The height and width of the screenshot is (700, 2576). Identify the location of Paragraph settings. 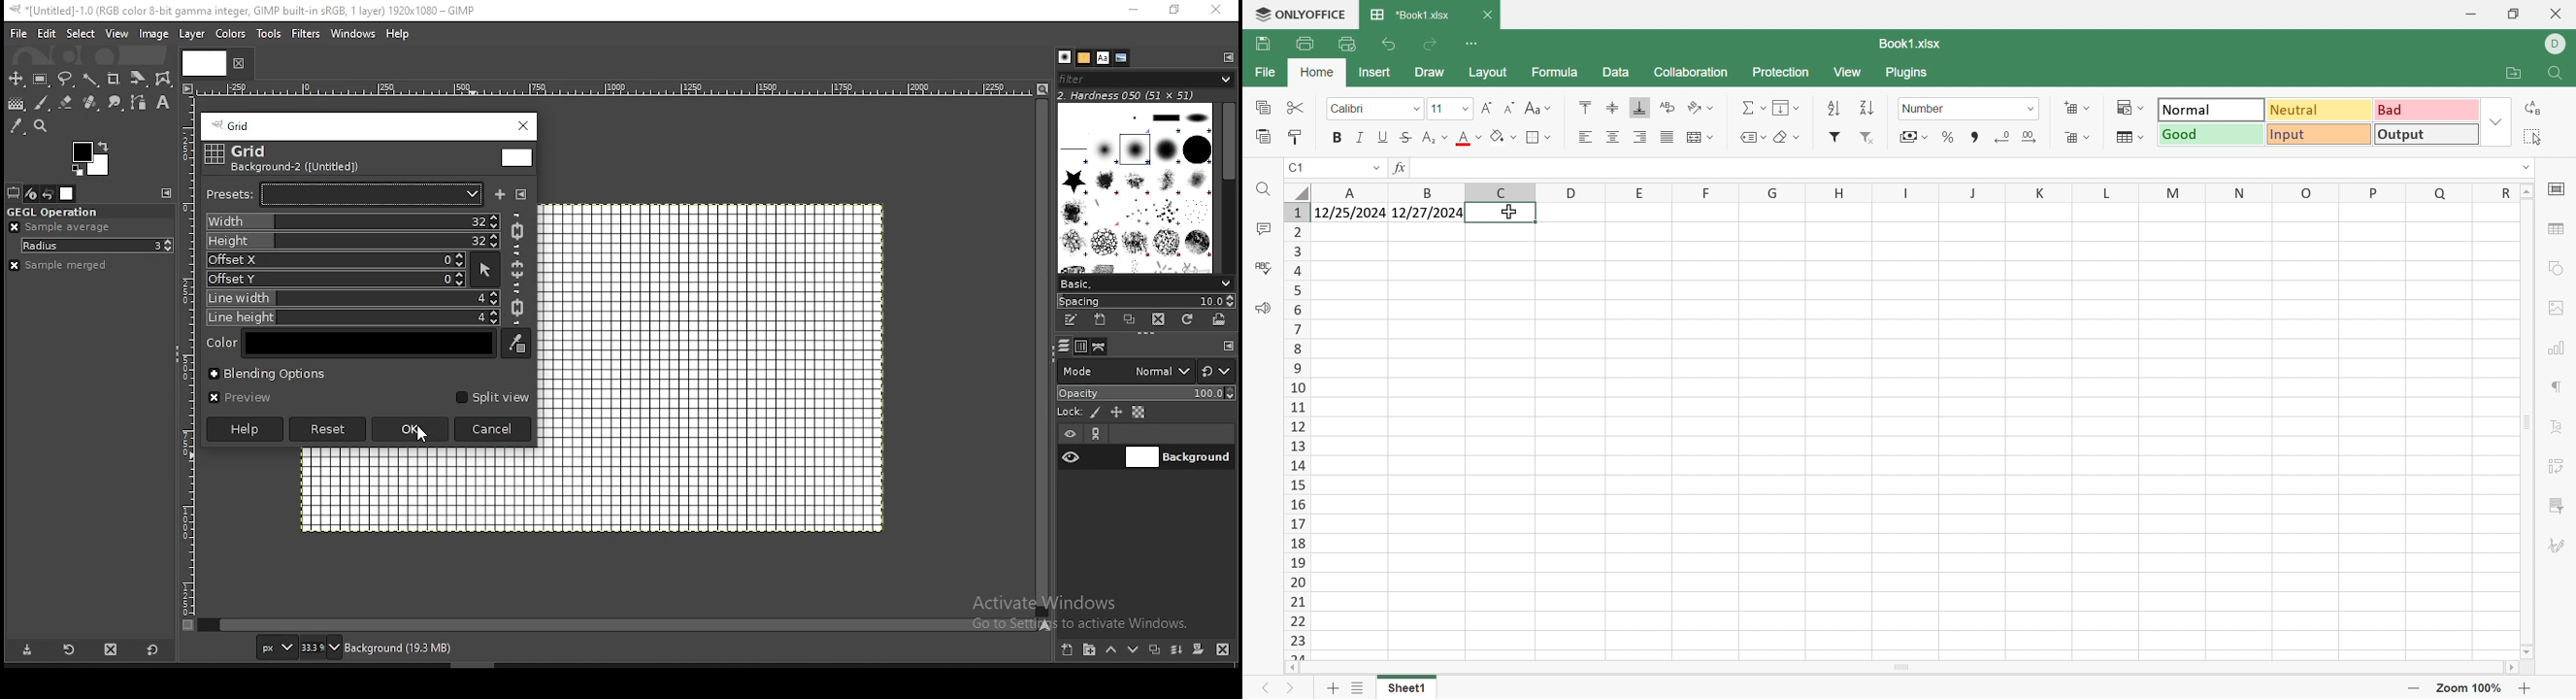
(2556, 390).